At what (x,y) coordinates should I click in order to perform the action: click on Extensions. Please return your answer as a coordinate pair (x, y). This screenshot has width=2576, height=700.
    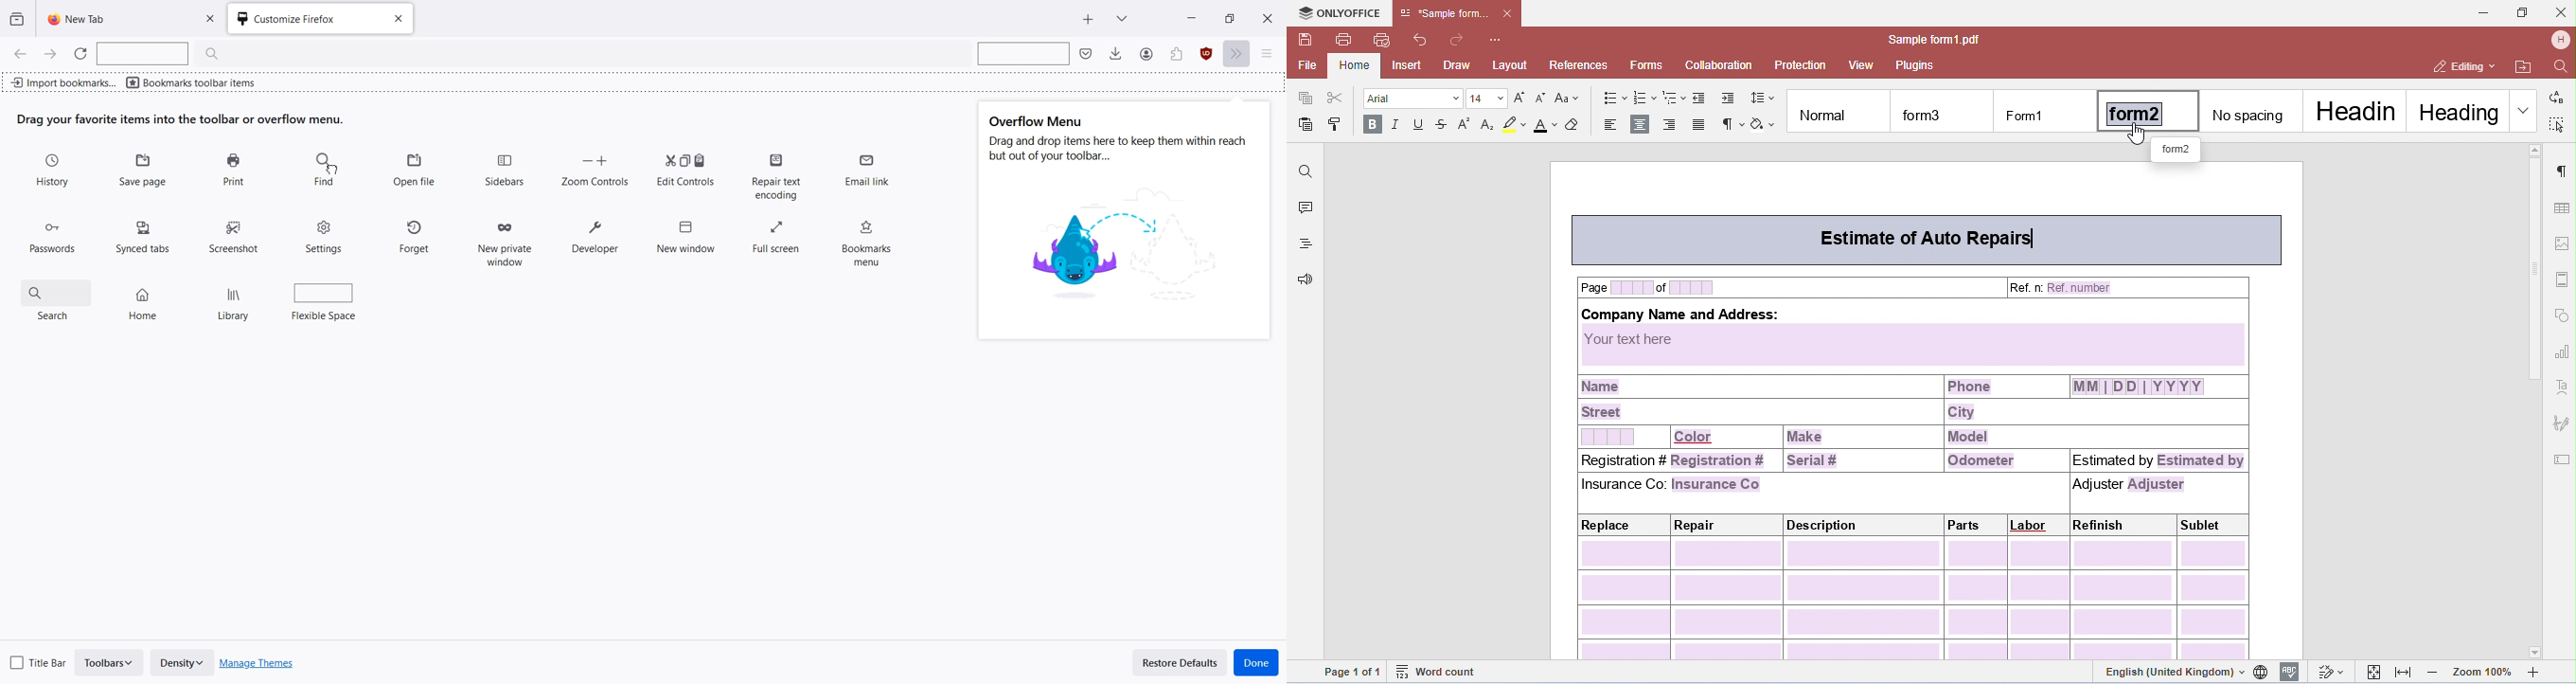
    Looking at the image, I should click on (1207, 54).